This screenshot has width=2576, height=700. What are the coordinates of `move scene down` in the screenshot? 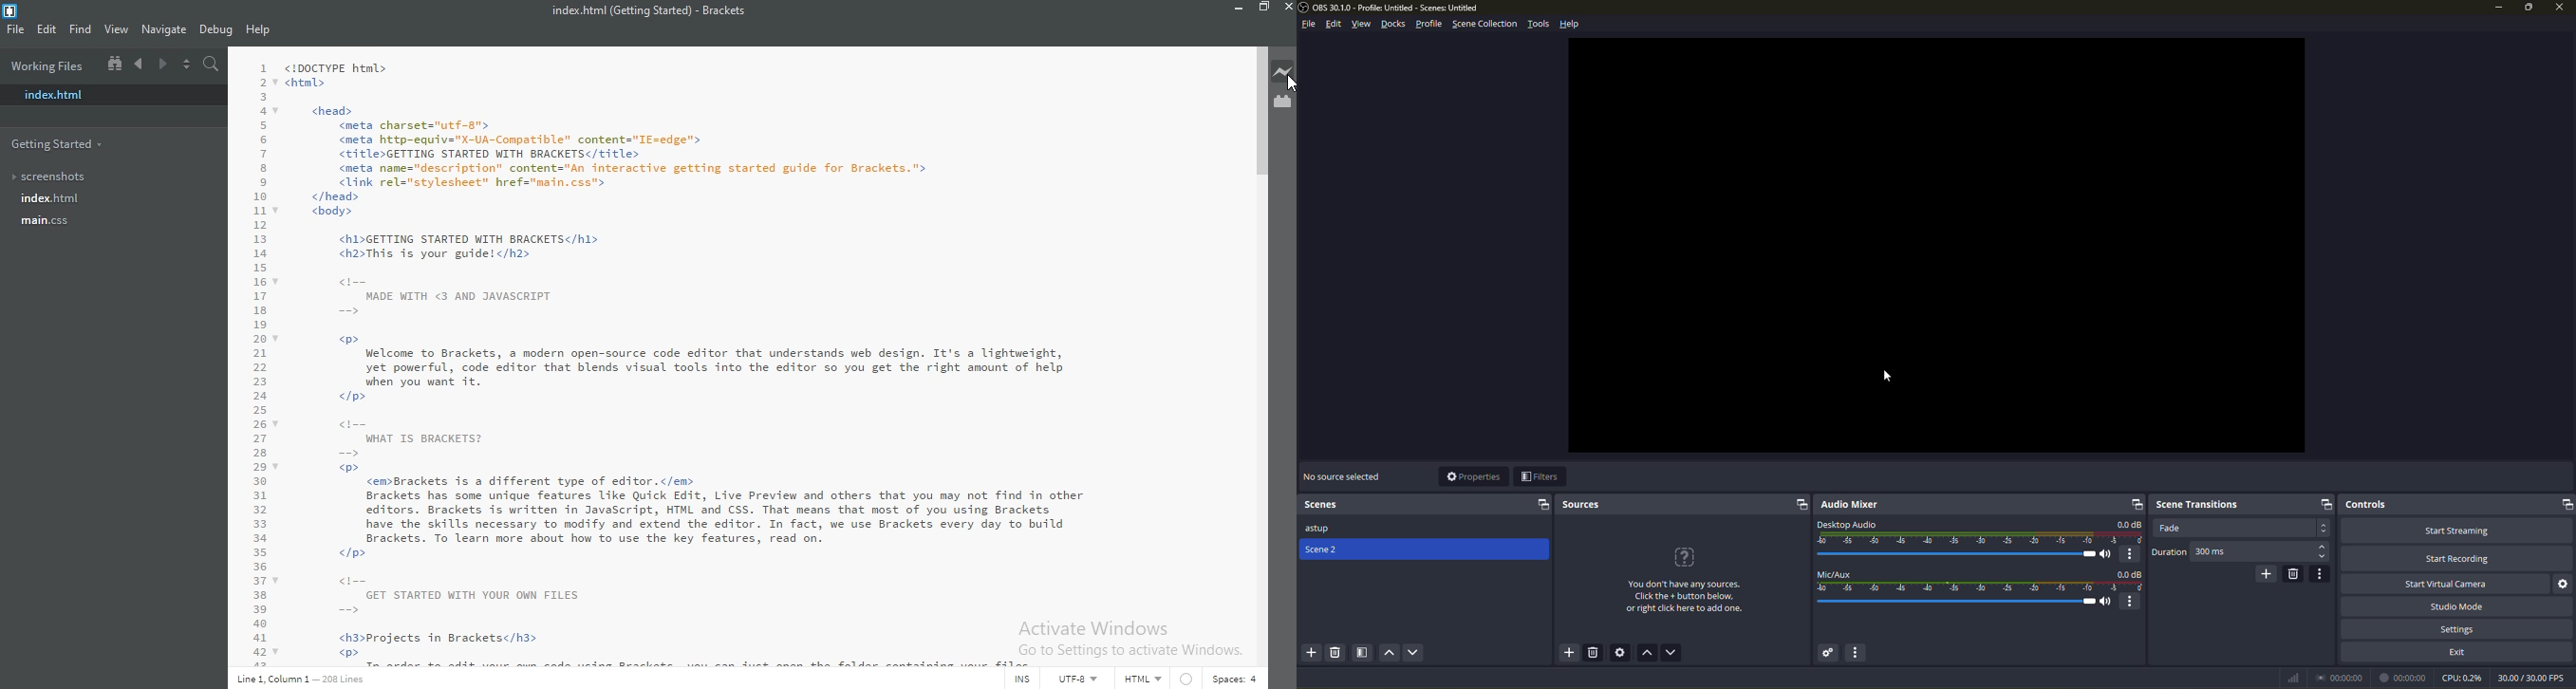 It's located at (1414, 652).